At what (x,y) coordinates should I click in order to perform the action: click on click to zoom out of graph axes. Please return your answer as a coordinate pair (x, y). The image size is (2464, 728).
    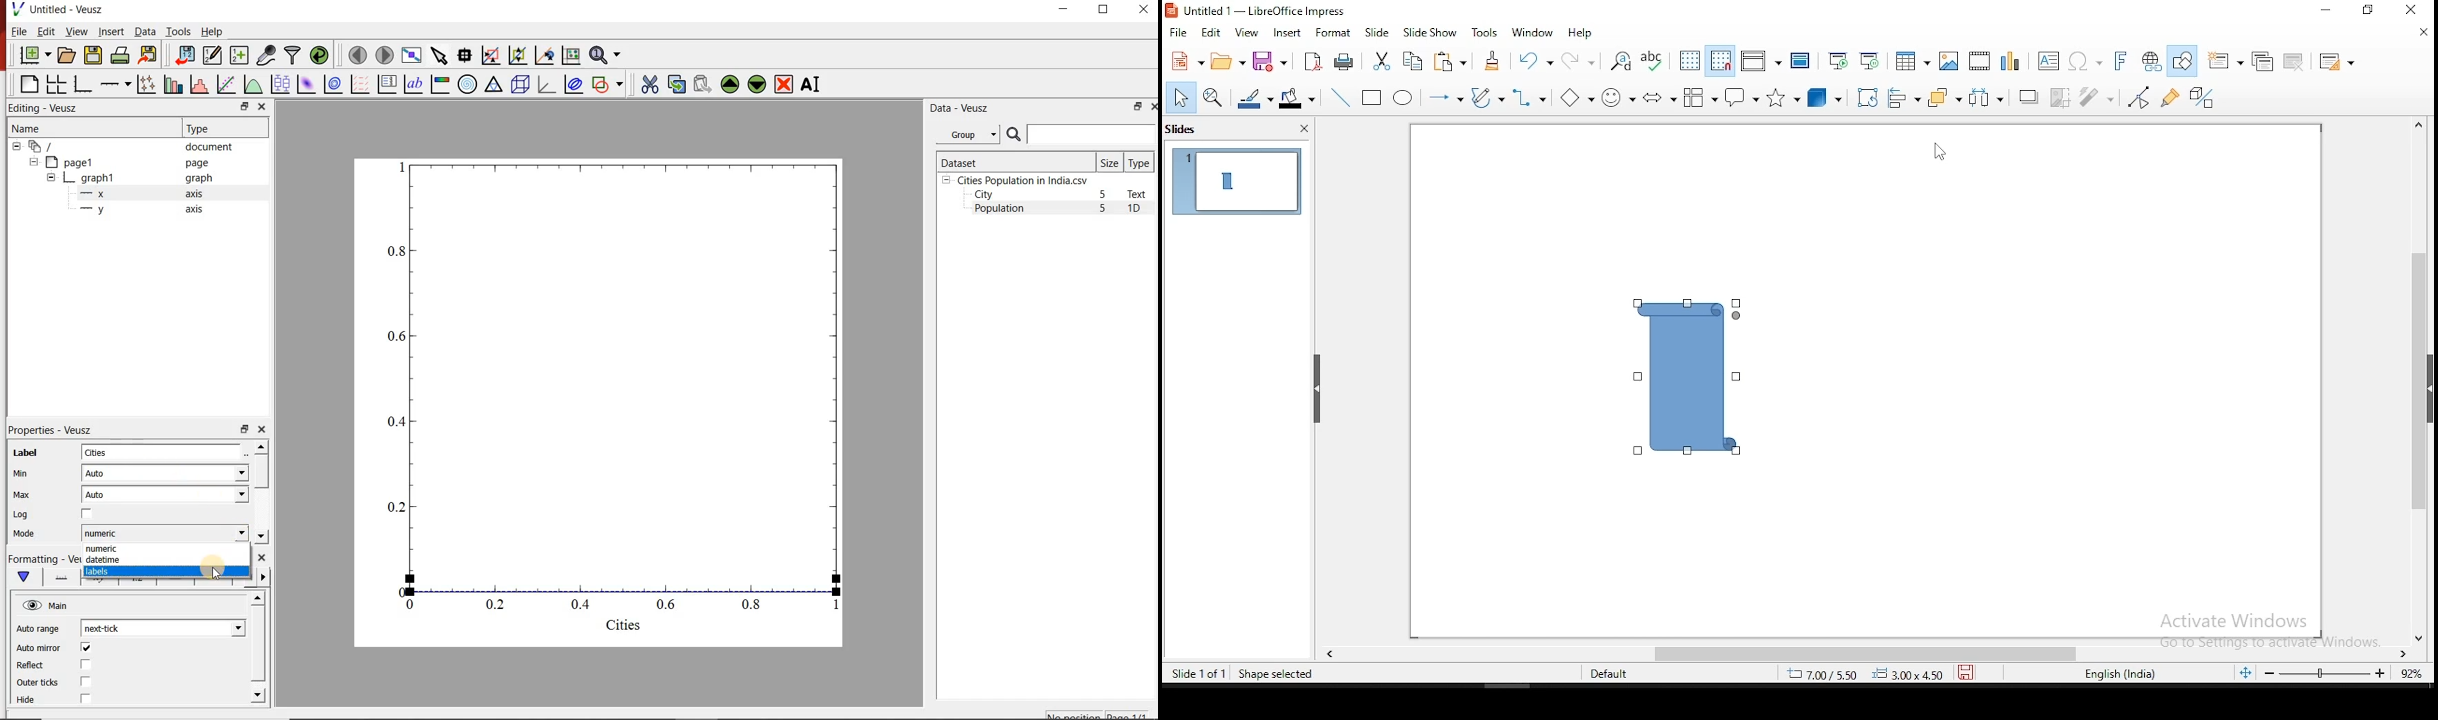
    Looking at the image, I should click on (516, 57).